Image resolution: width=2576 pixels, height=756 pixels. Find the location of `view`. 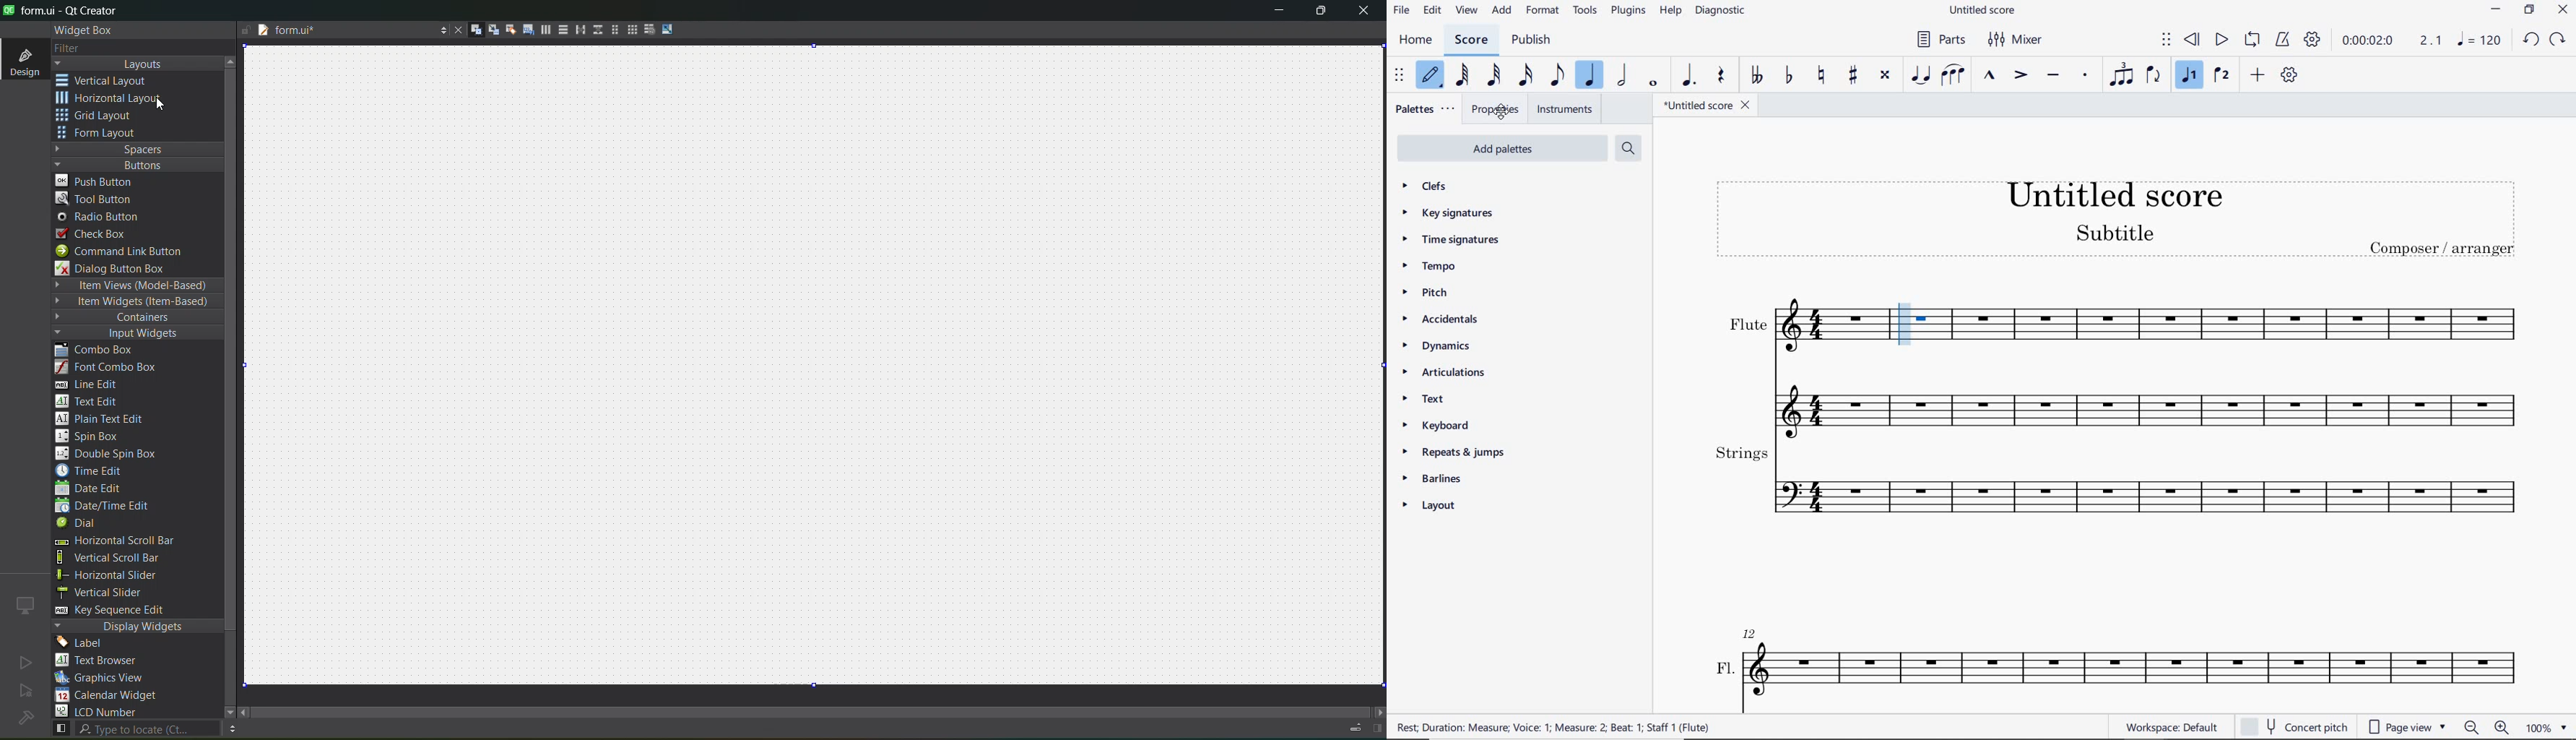

view is located at coordinates (1464, 11).